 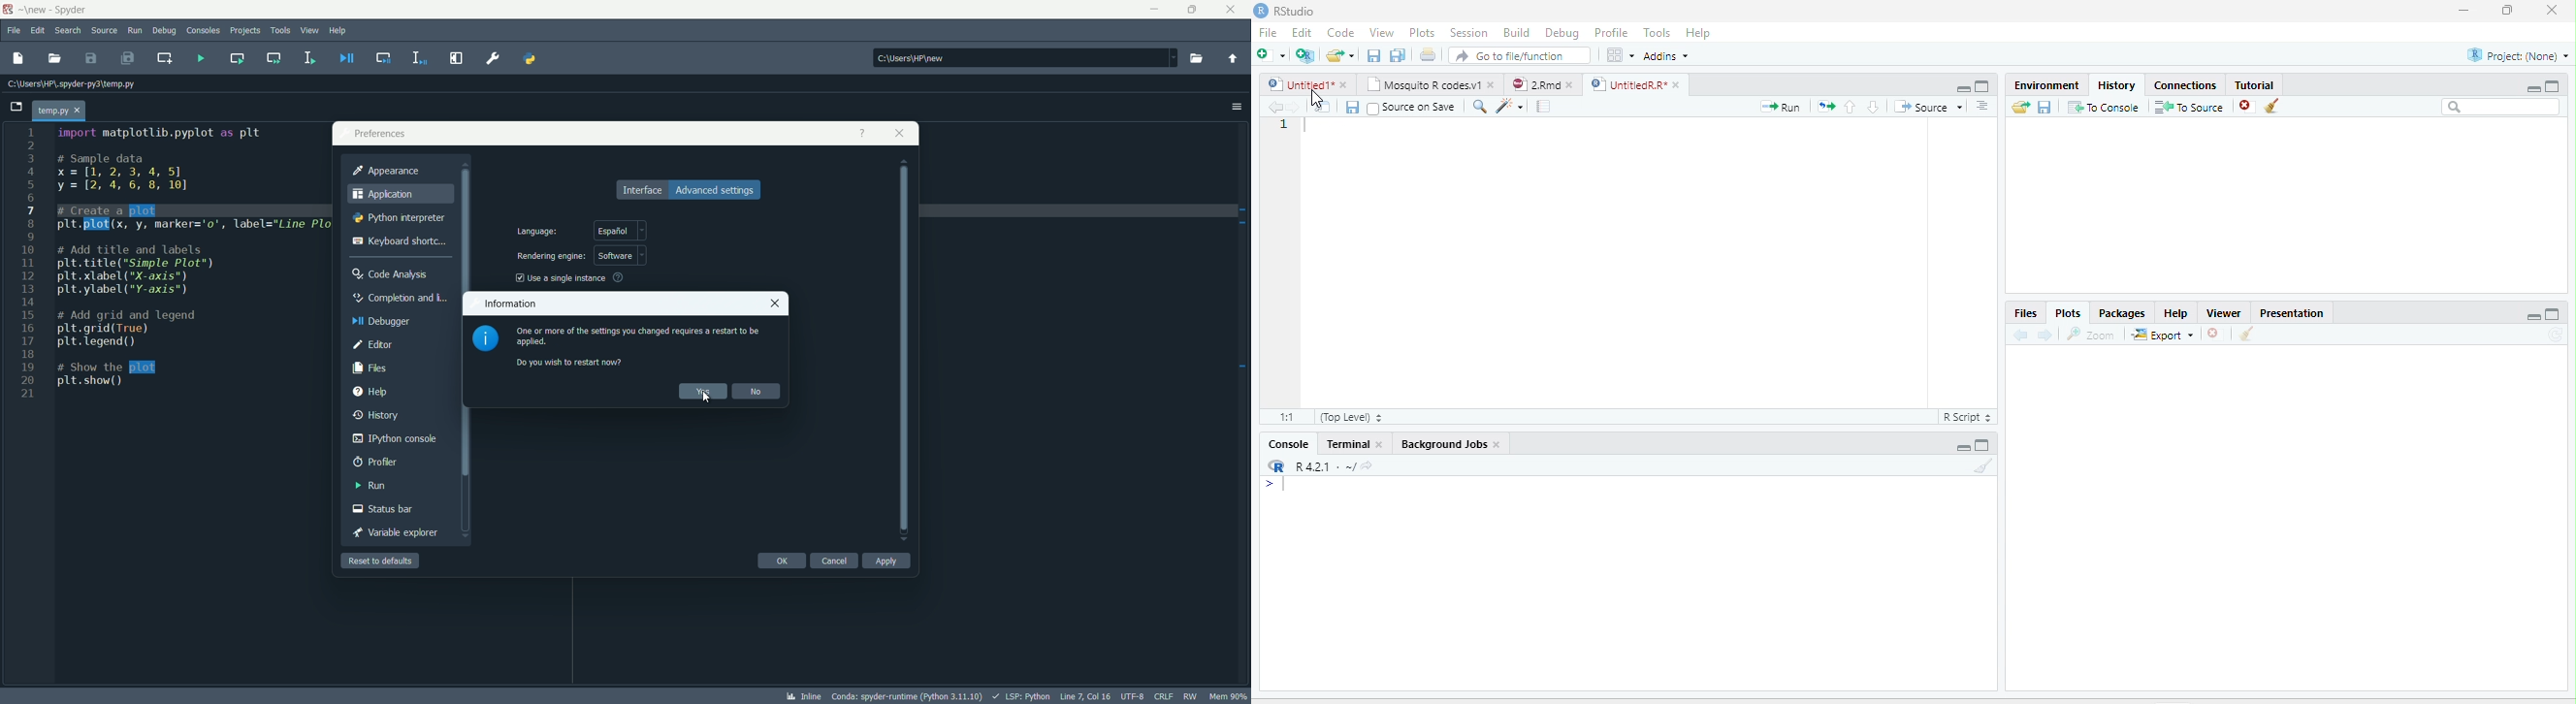 I want to click on view, so click(x=308, y=31).